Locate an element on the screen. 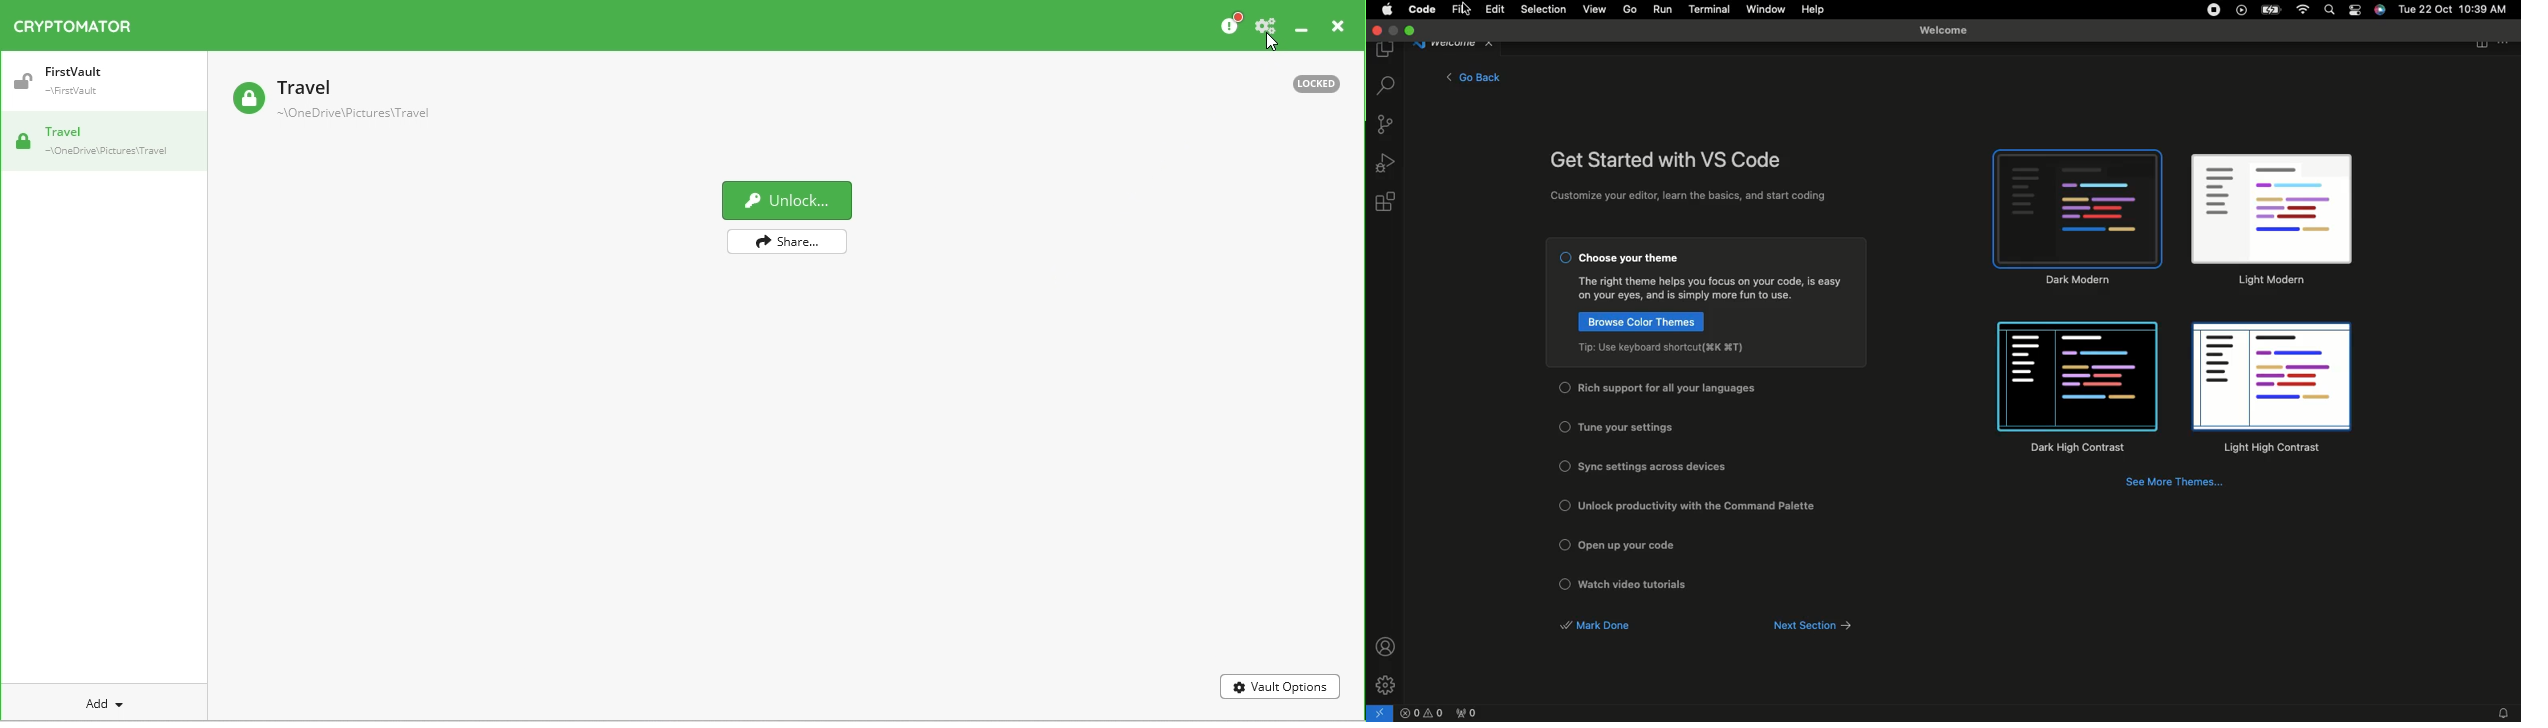 This screenshot has height=728, width=2548. Checkbox is located at coordinates (1562, 465).